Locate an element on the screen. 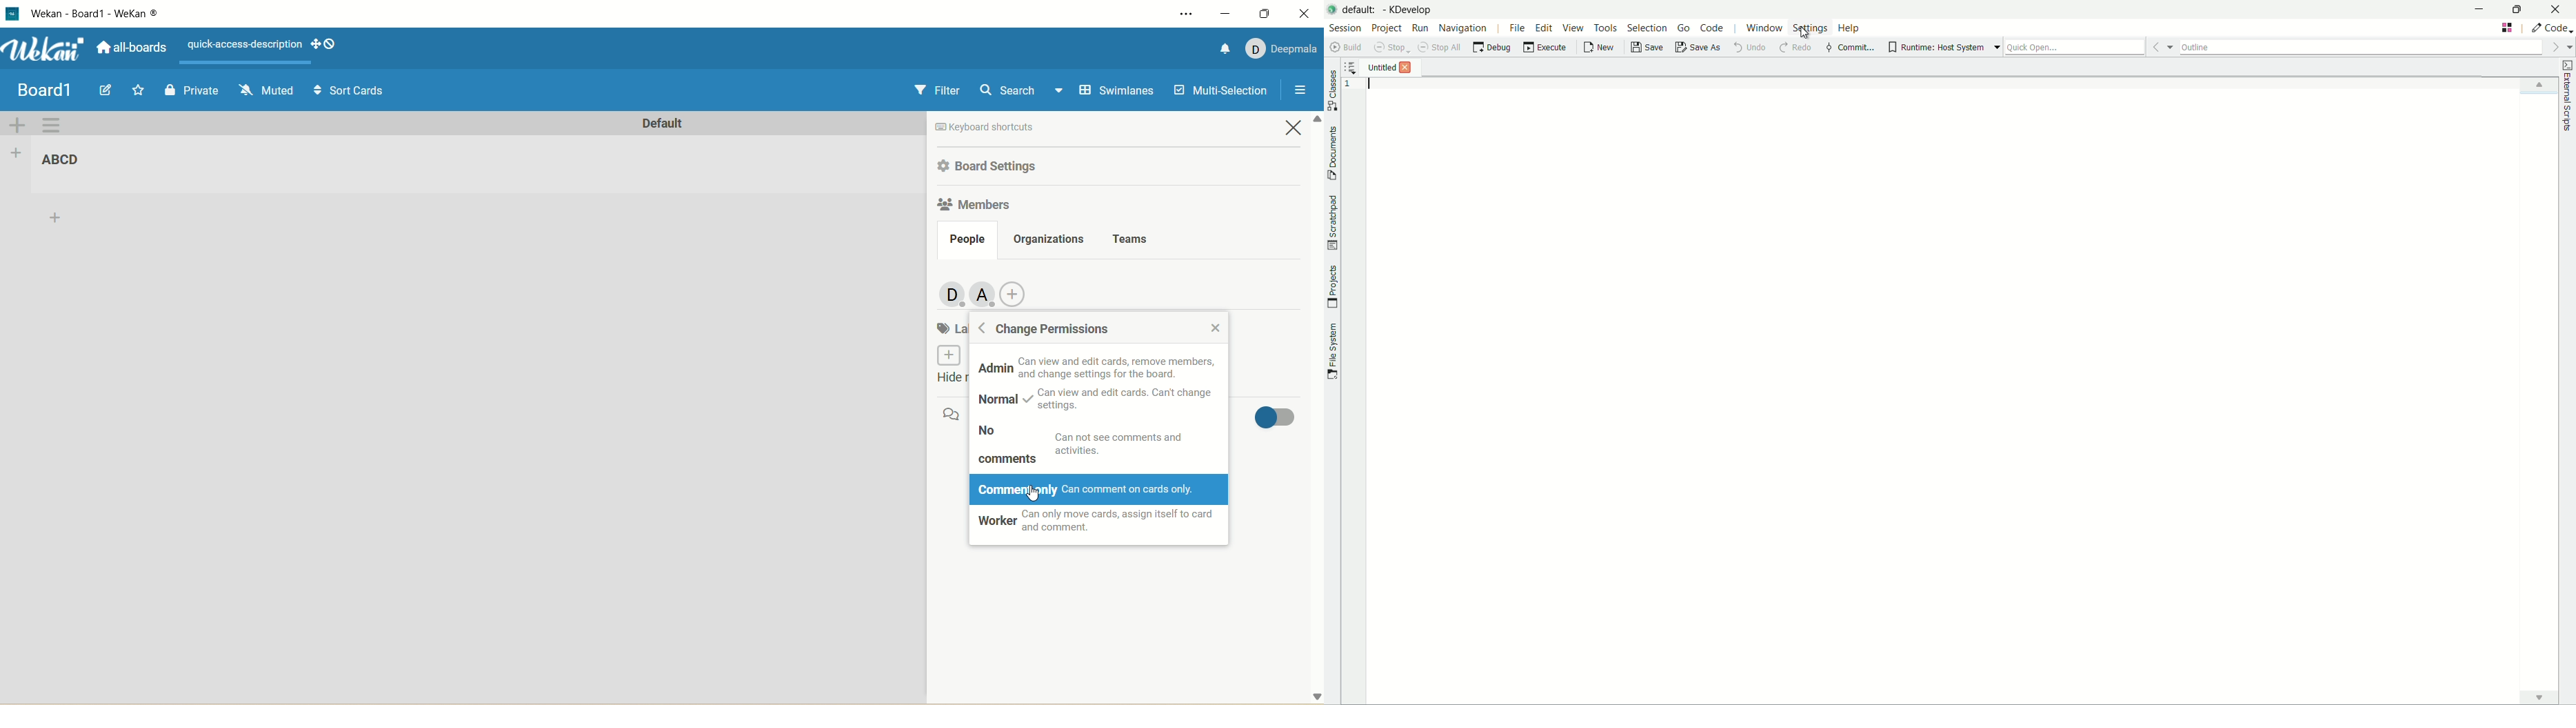 The width and height of the screenshot is (2576, 728). change tab layout is located at coordinates (2508, 27).